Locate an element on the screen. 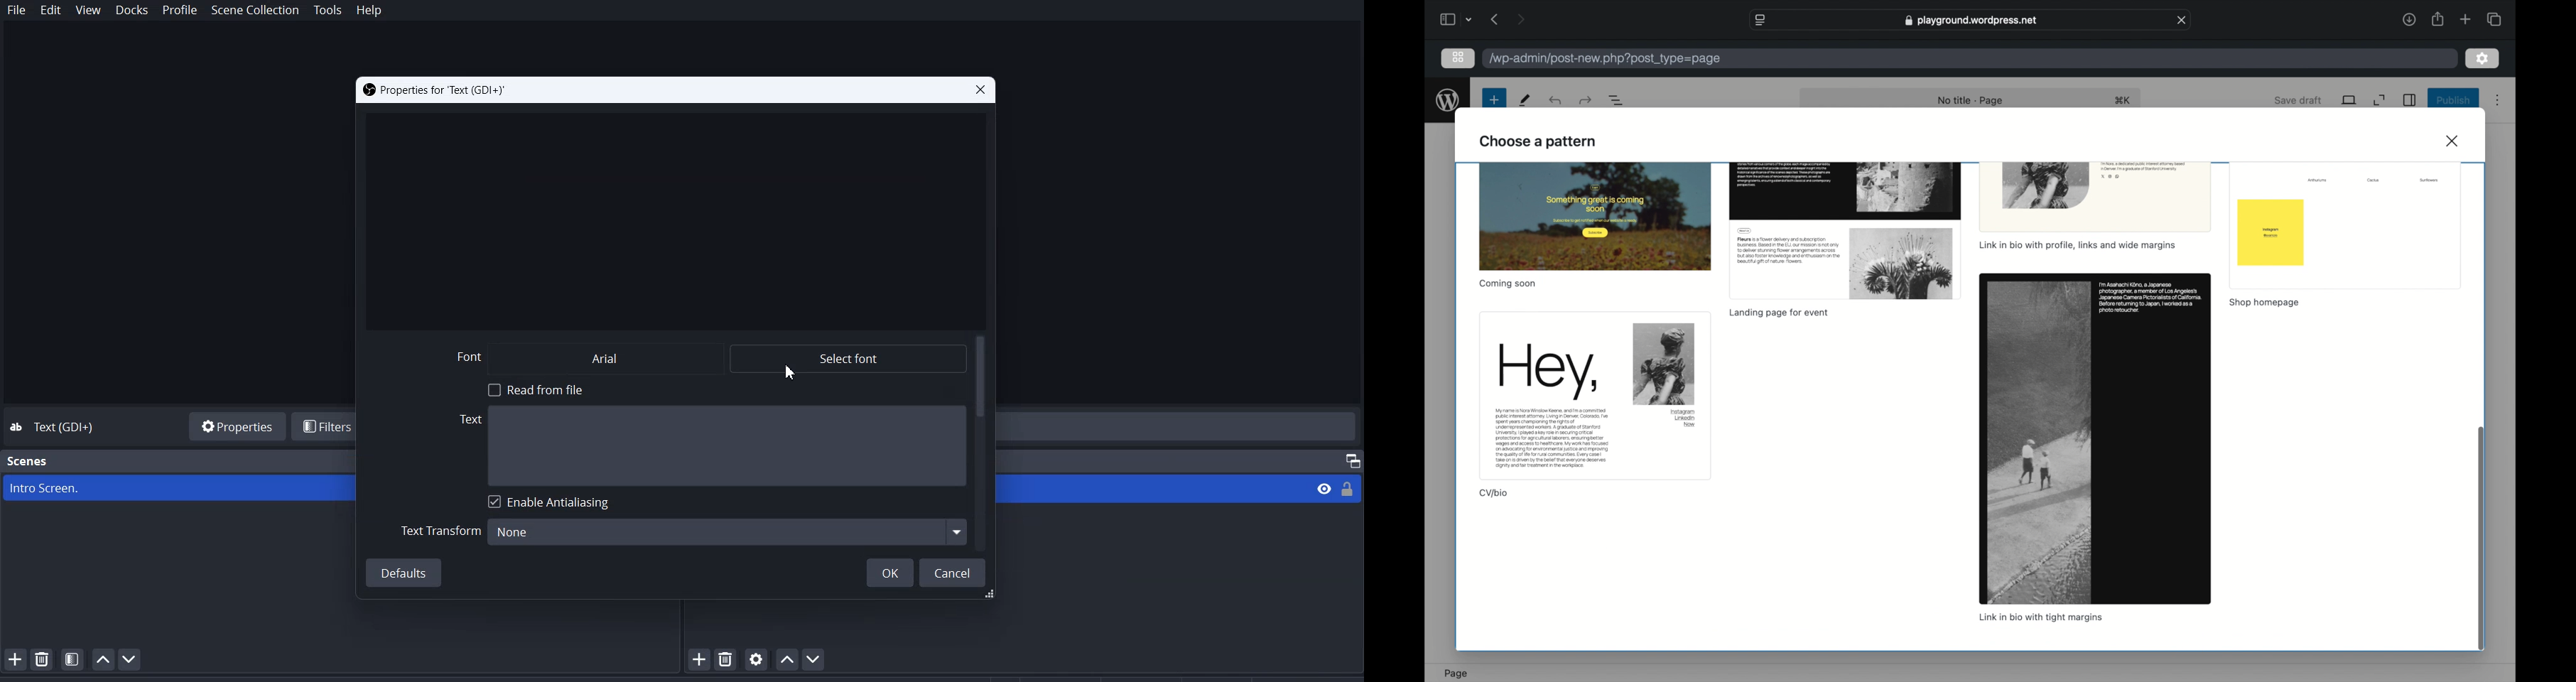 This screenshot has width=2576, height=700. Select font is located at coordinates (850, 357).